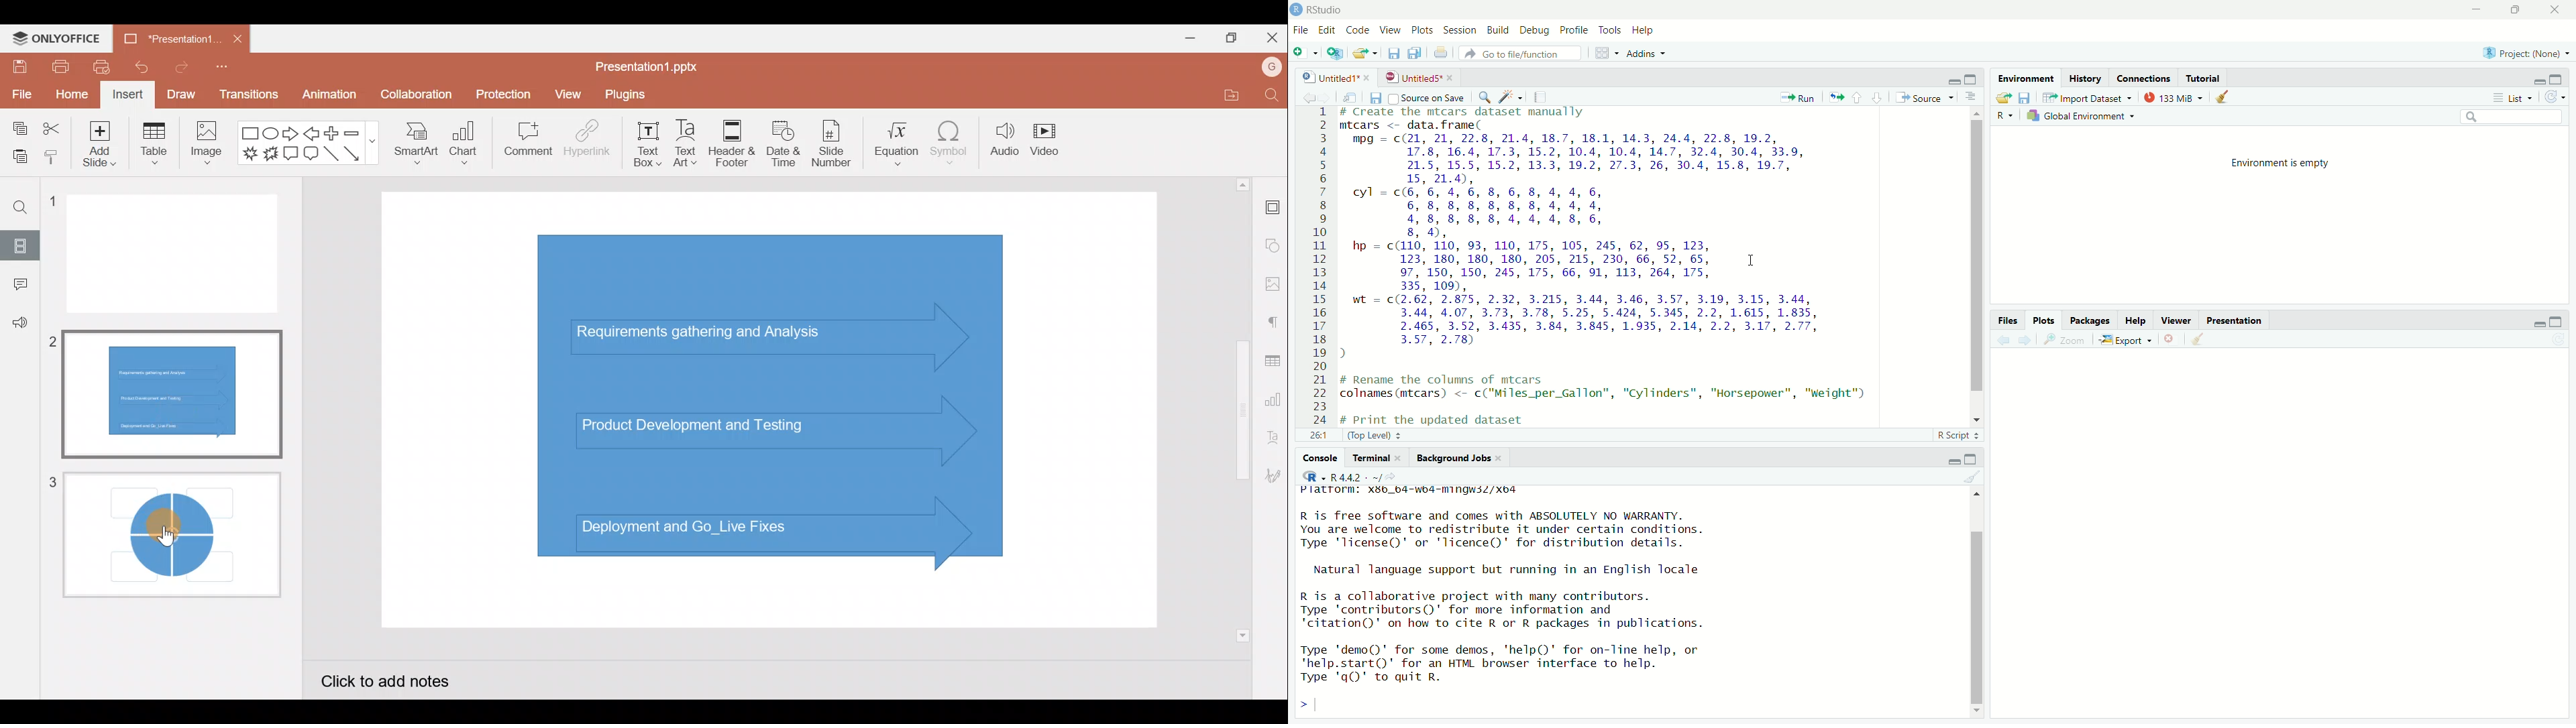 Image resolution: width=2576 pixels, height=728 pixels. Describe the element at coordinates (2204, 78) in the screenshot. I see `Tutorial` at that location.